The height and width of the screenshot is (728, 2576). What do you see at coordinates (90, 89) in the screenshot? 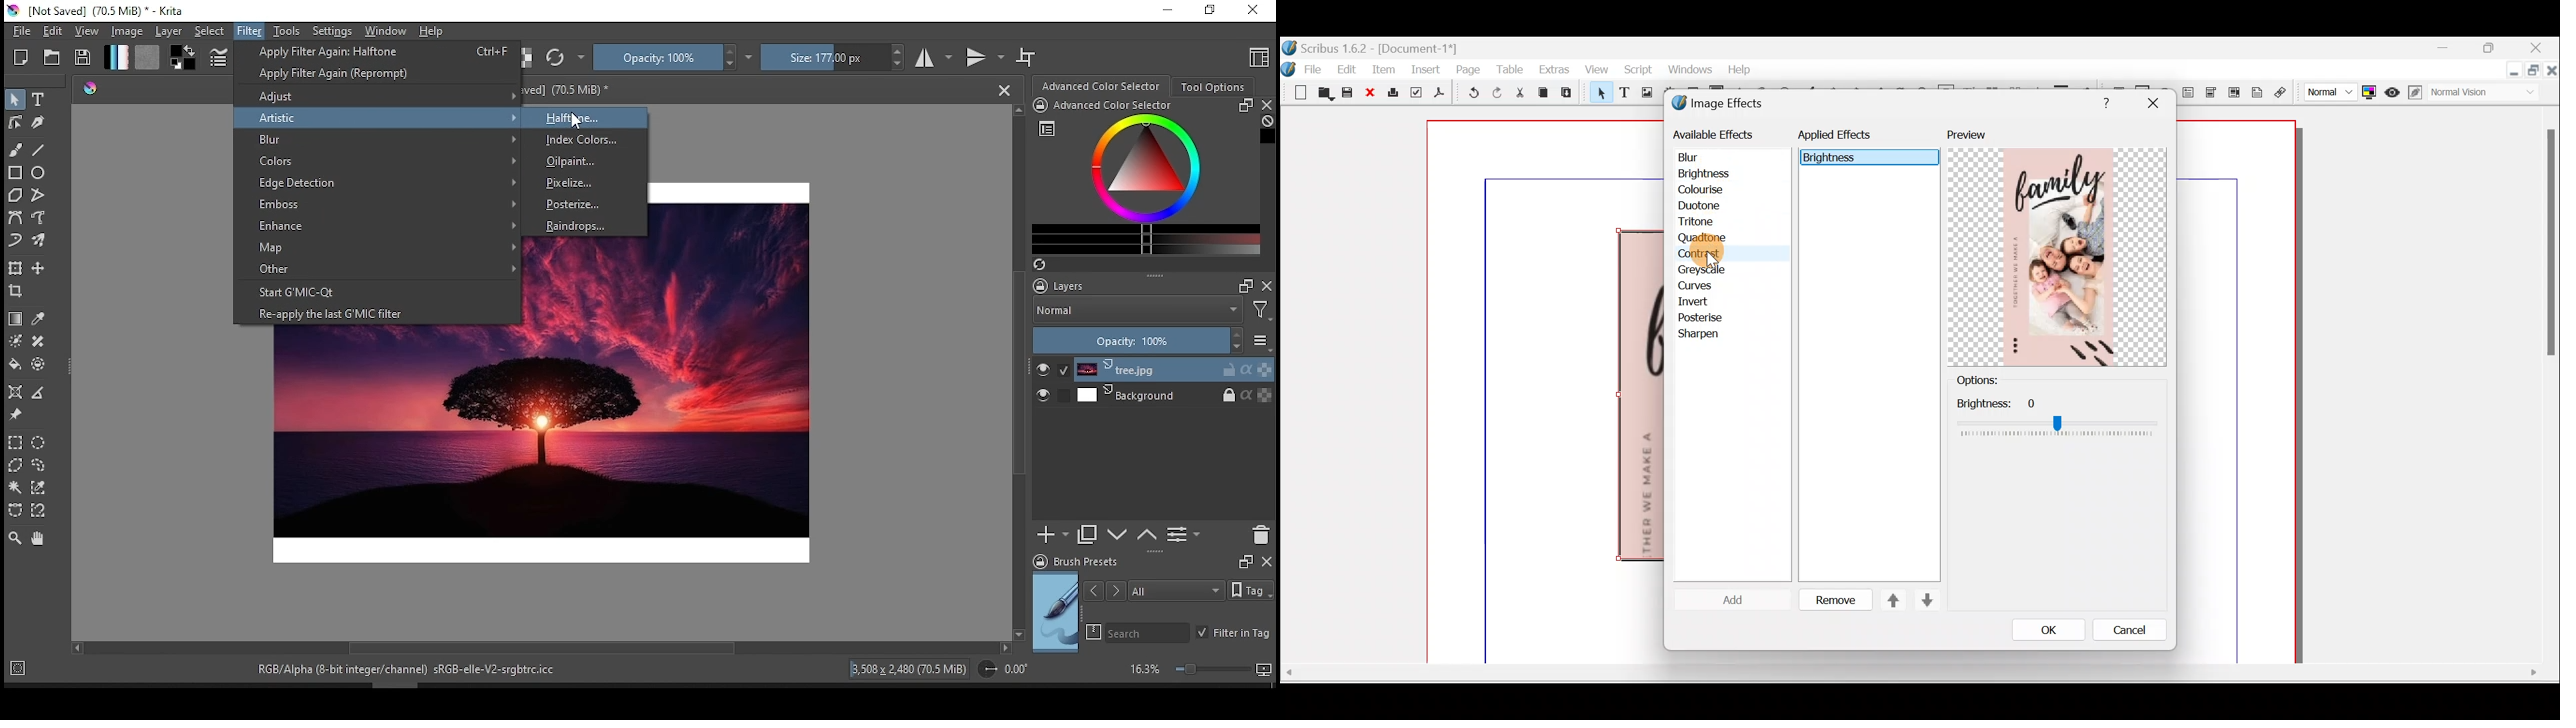
I see `Picker` at bounding box center [90, 89].